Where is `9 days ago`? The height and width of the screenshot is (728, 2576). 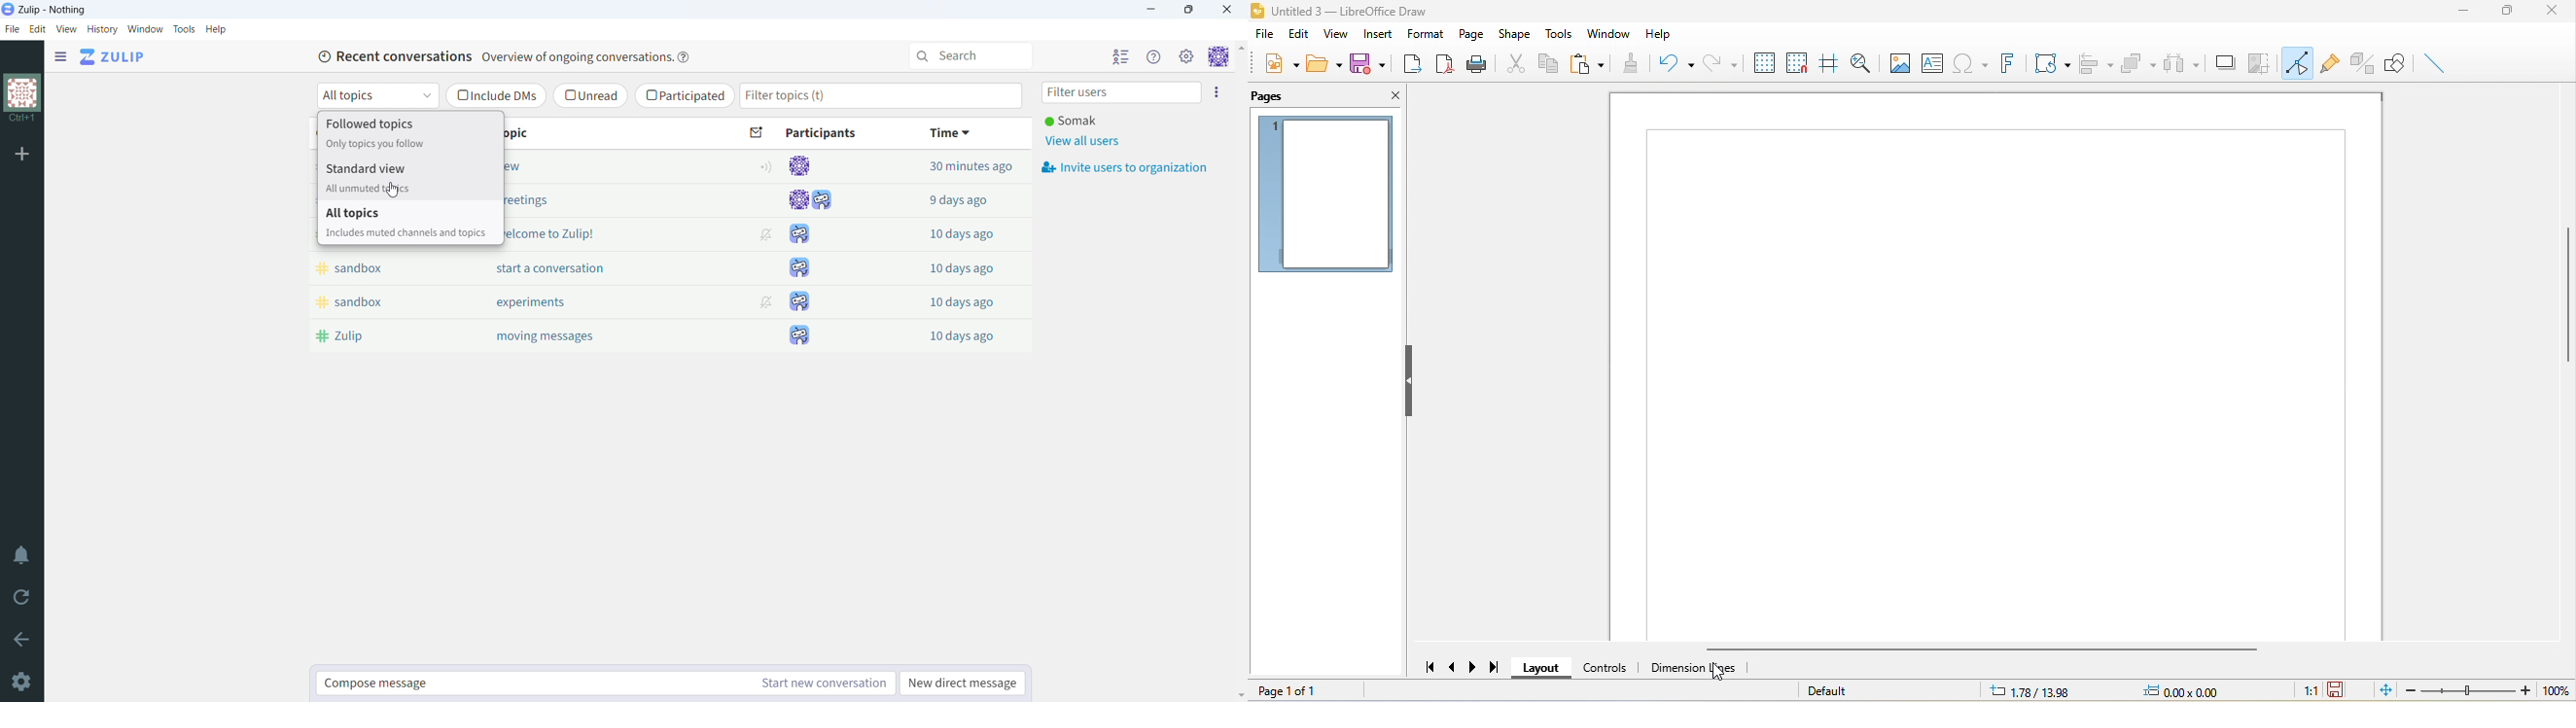 9 days ago is located at coordinates (962, 201).